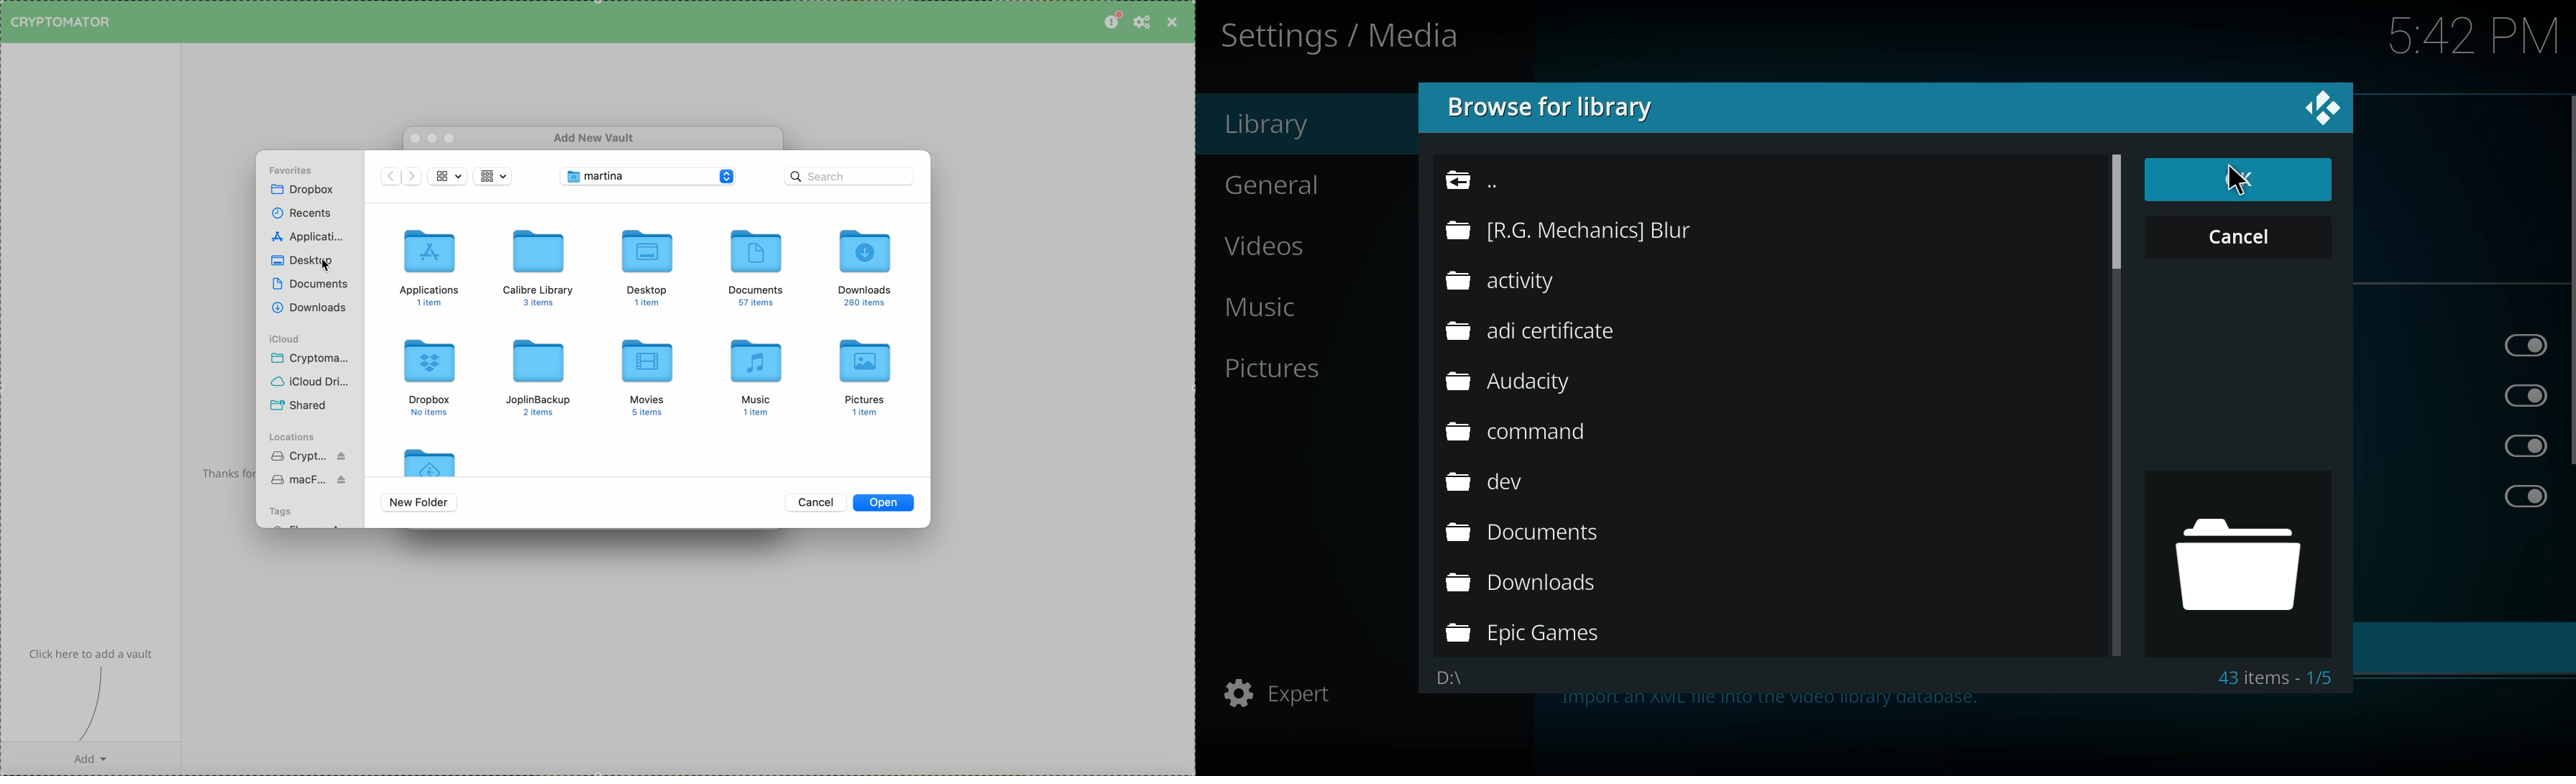 This screenshot has width=2576, height=784. What do you see at coordinates (1557, 107) in the screenshot?
I see `browse` at bounding box center [1557, 107].